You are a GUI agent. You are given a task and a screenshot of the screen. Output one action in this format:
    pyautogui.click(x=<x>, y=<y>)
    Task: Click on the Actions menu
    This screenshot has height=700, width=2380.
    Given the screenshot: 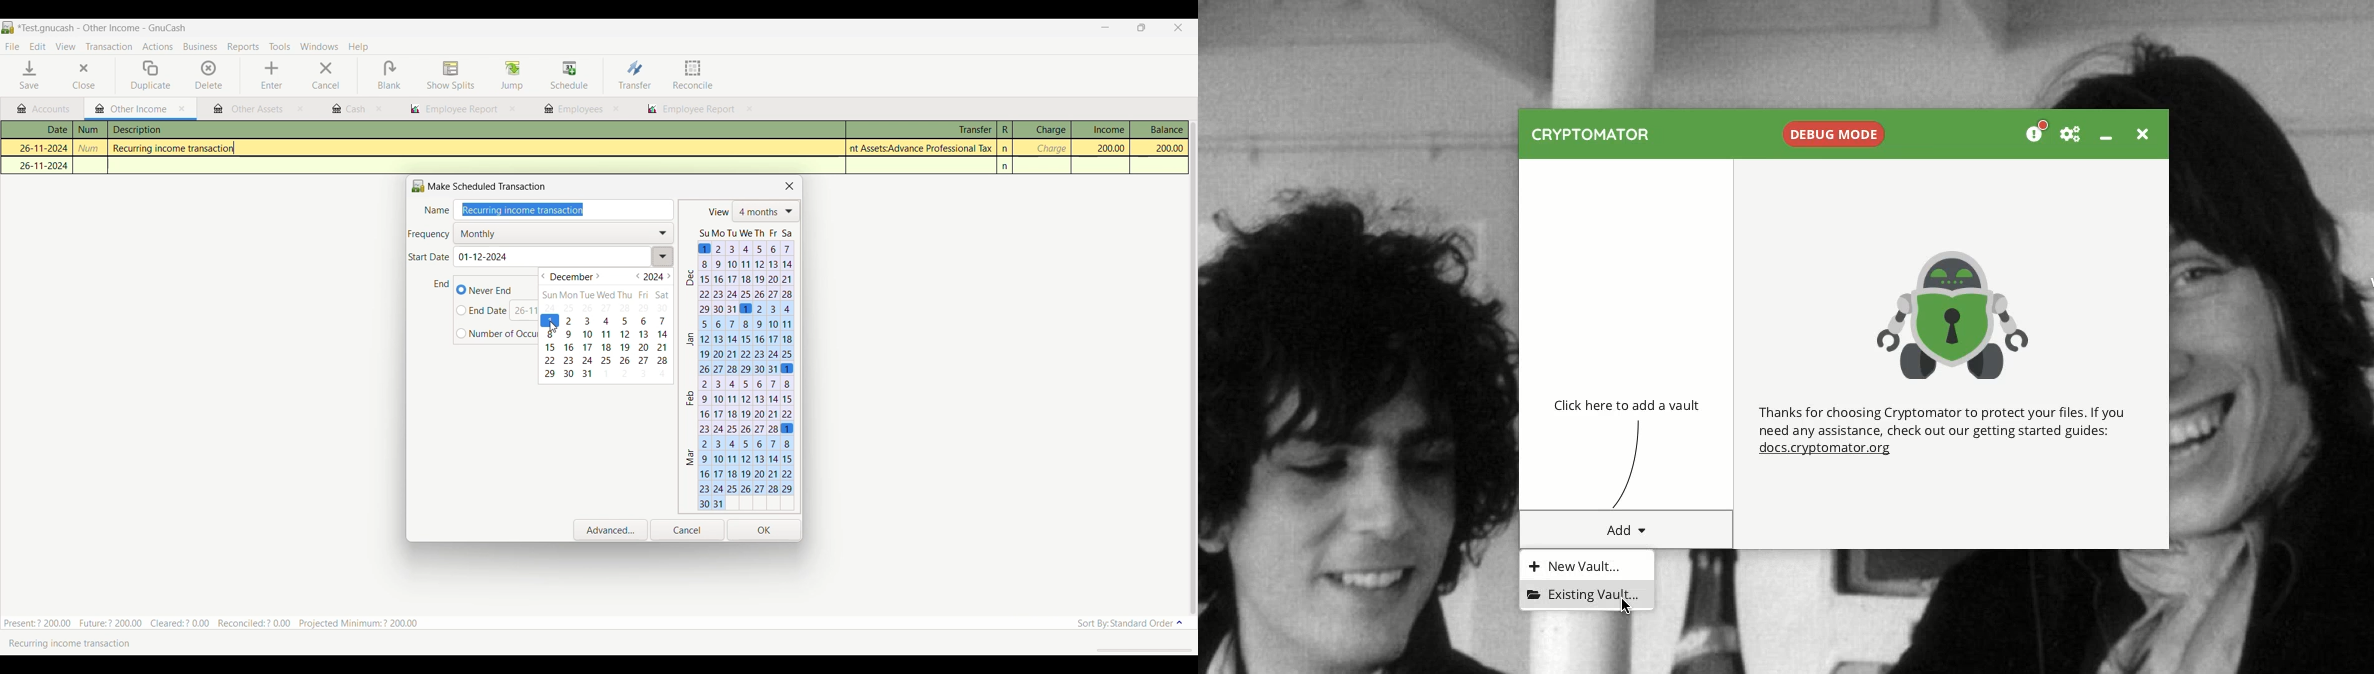 What is the action you would take?
    pyautogui.click(x=157, y=48)
    